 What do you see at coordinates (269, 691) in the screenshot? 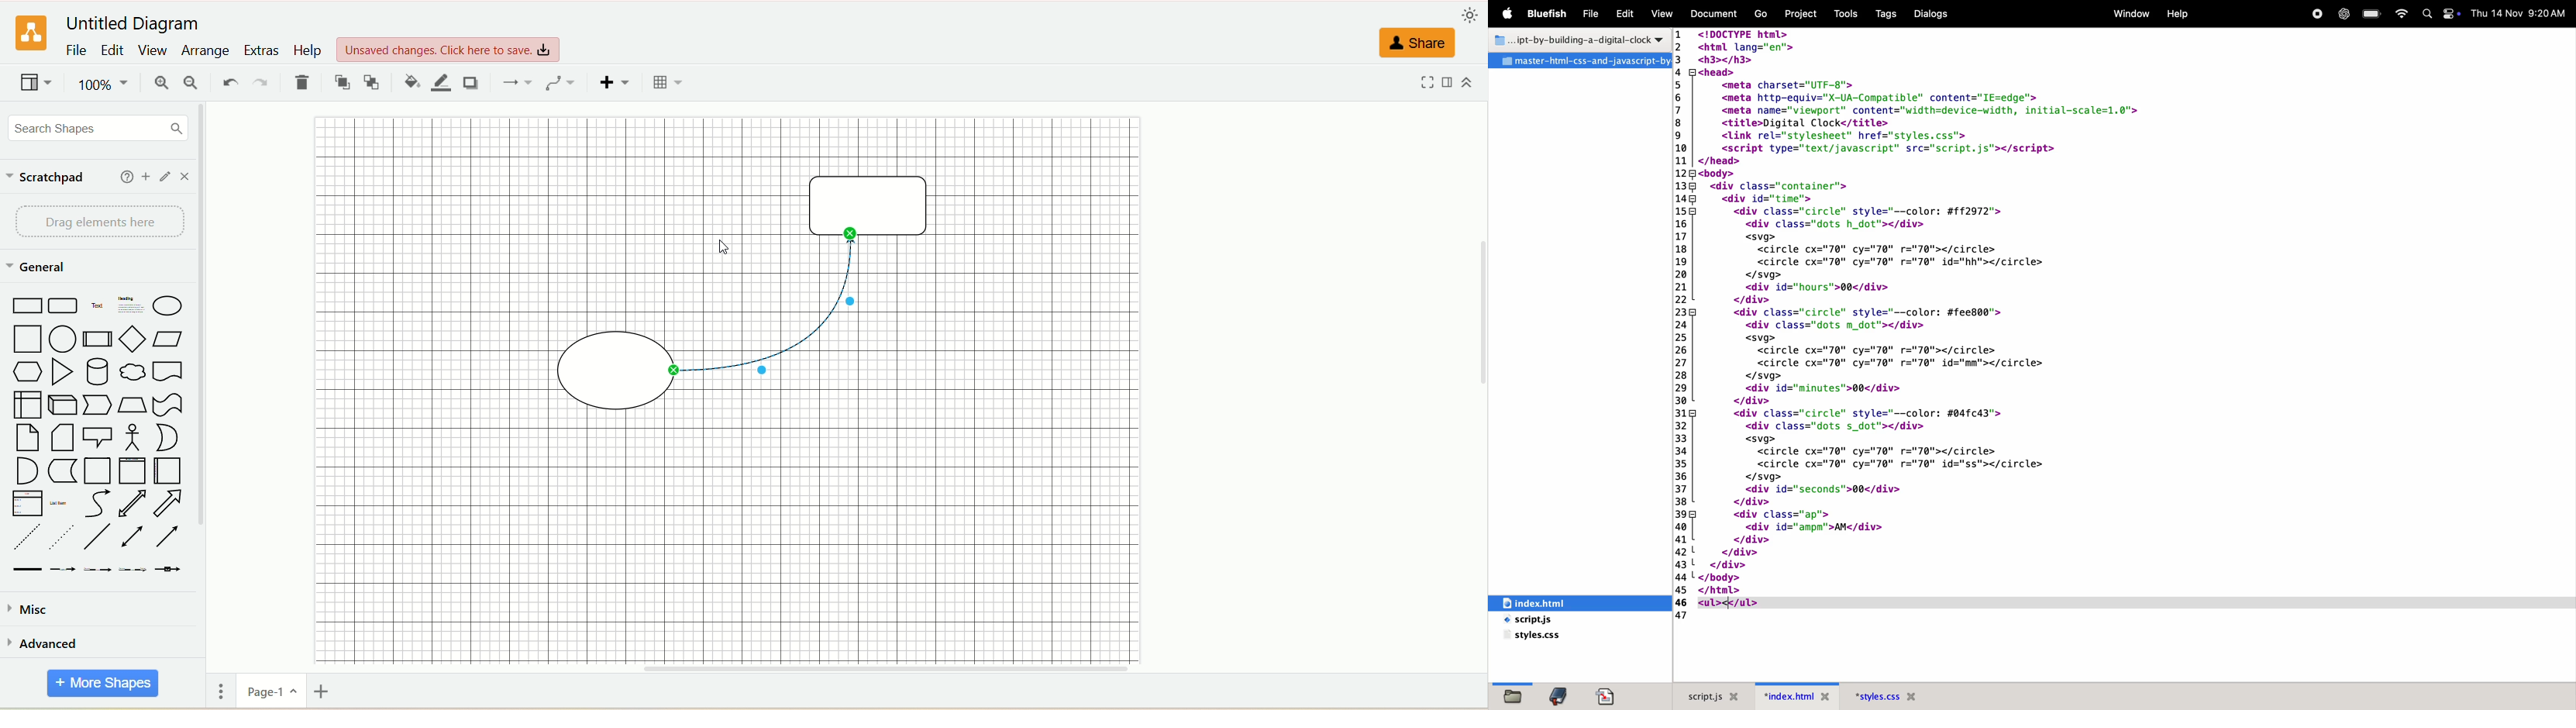
I see `page-1` at bounding box center [269, 691].